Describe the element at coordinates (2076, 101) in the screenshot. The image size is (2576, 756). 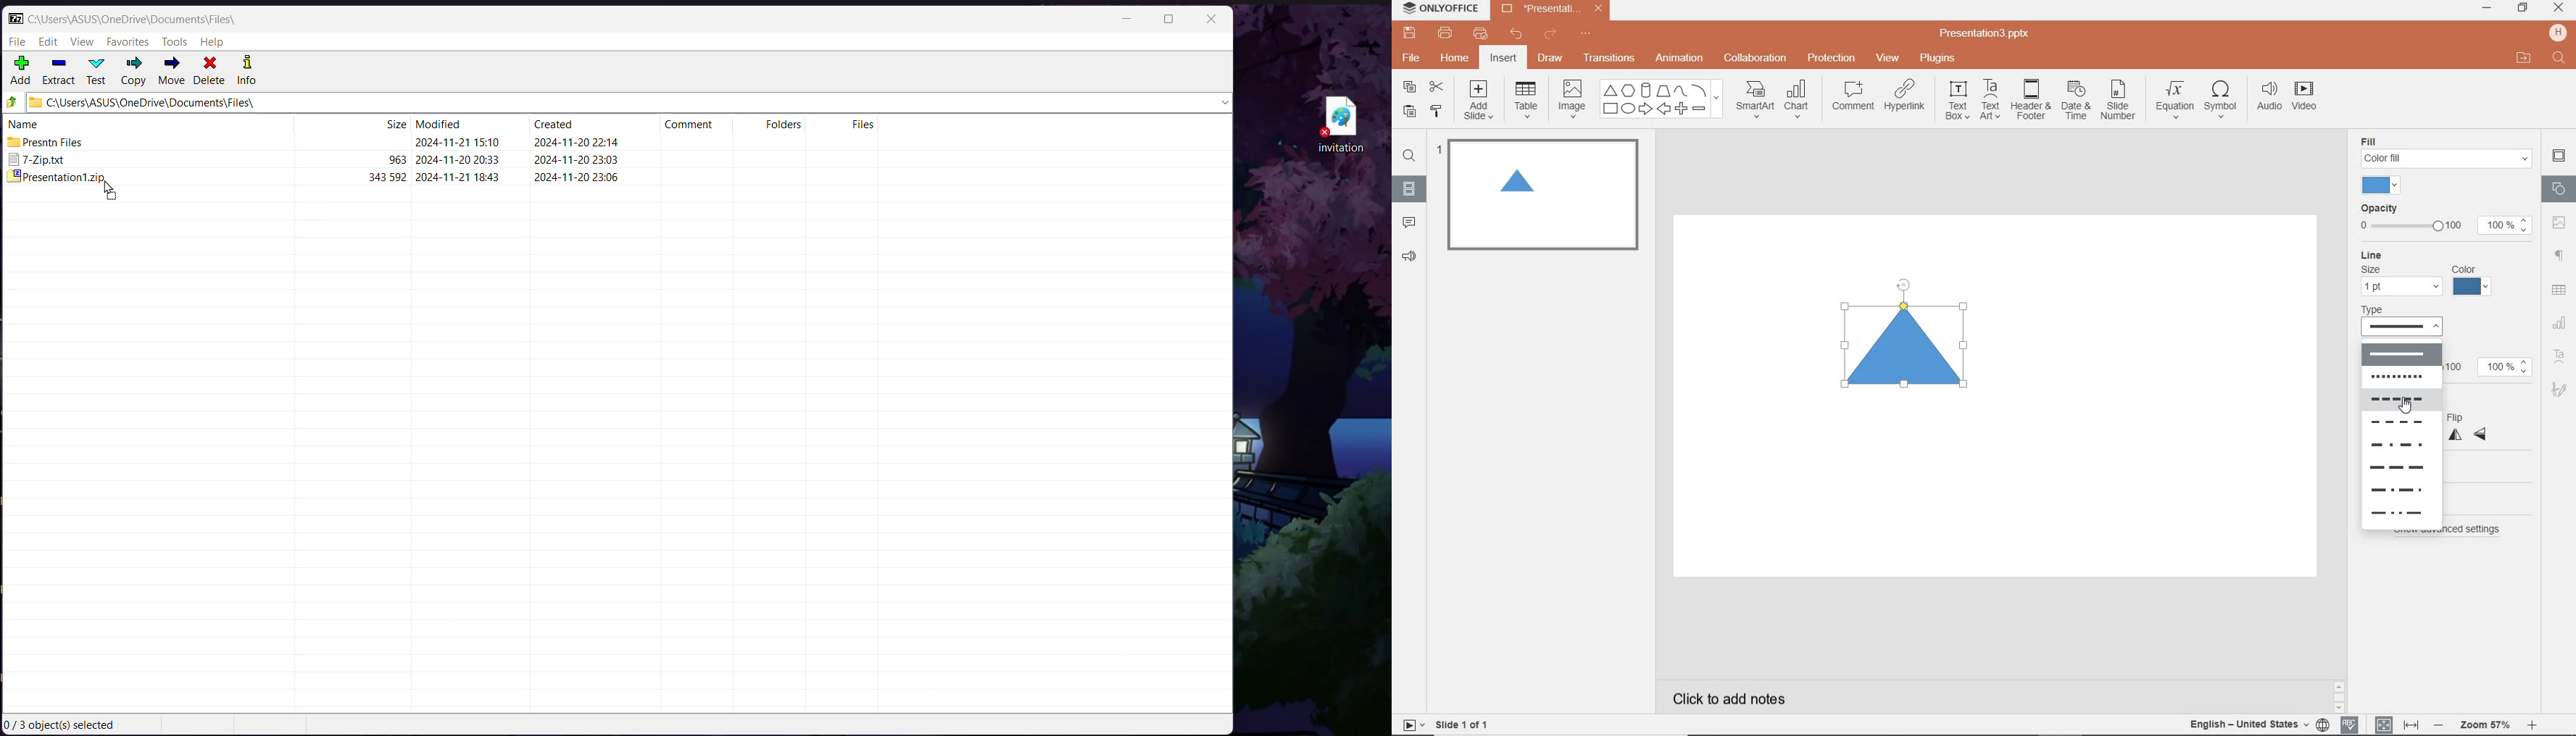
I see `DATE & TIME` at that location.